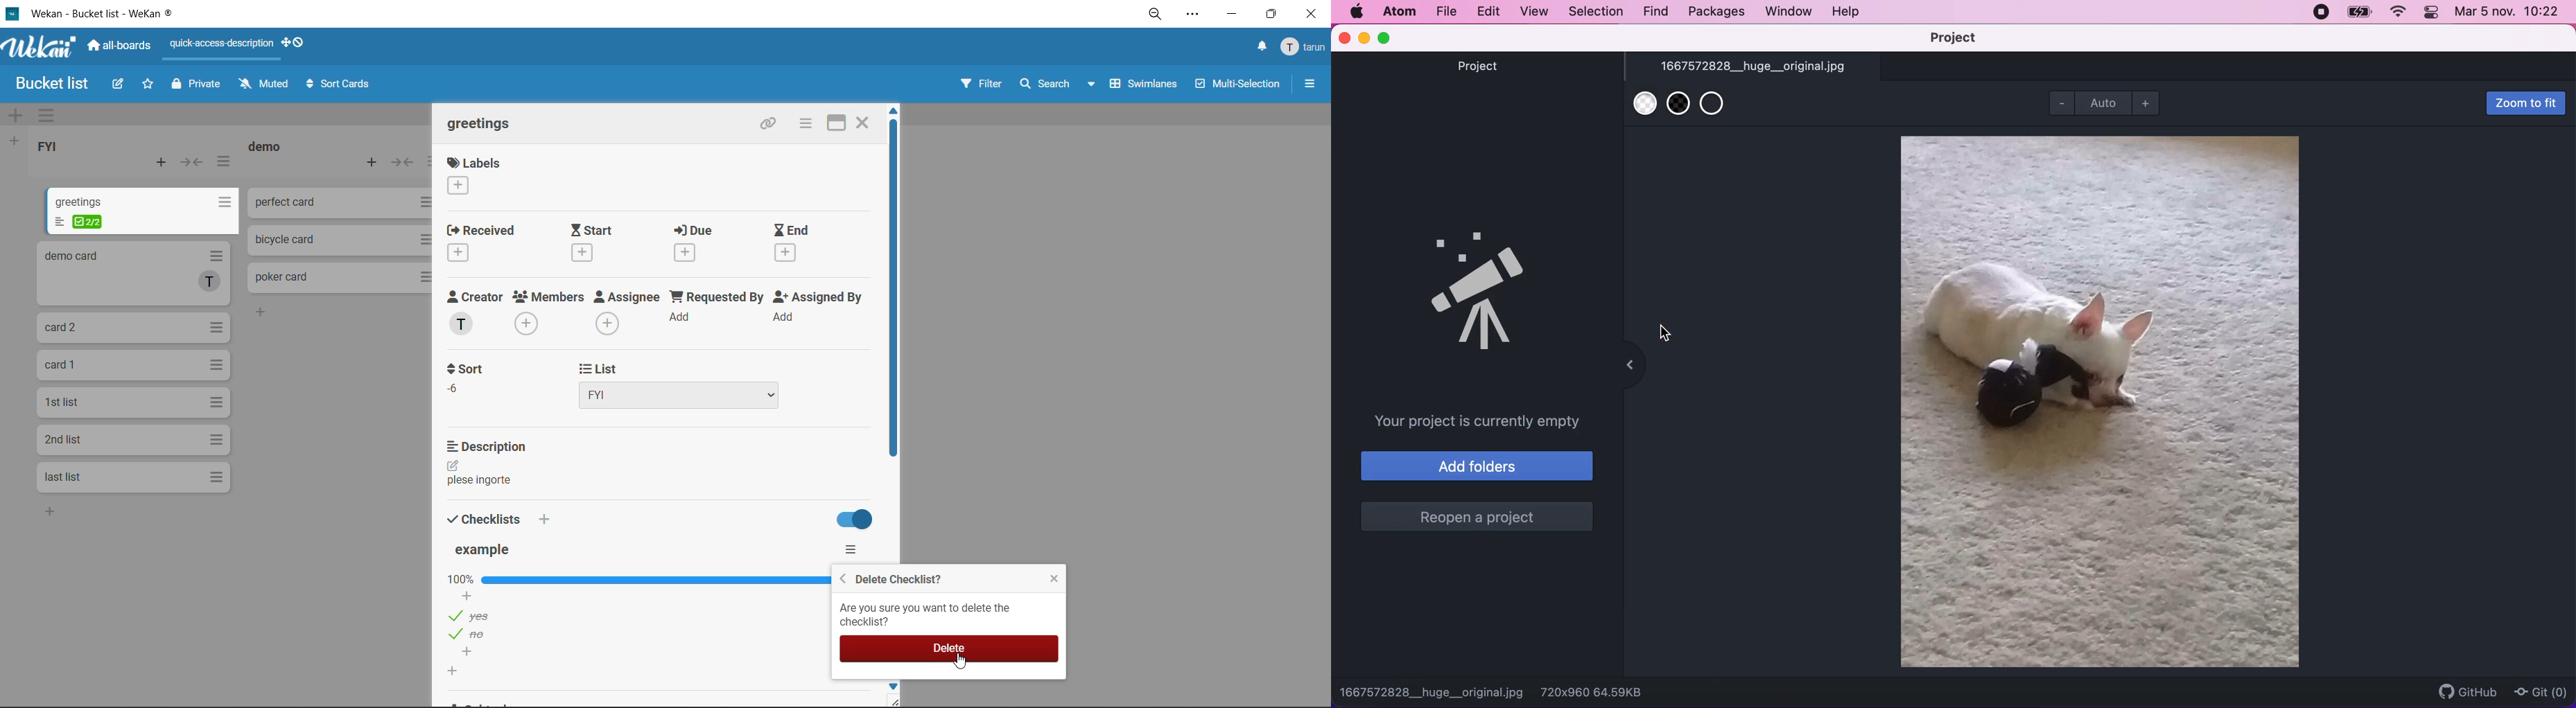  What do you see at coordinates (476, 617) in the screenshot?
I see `checklist options` at bounding box center [476, 617].